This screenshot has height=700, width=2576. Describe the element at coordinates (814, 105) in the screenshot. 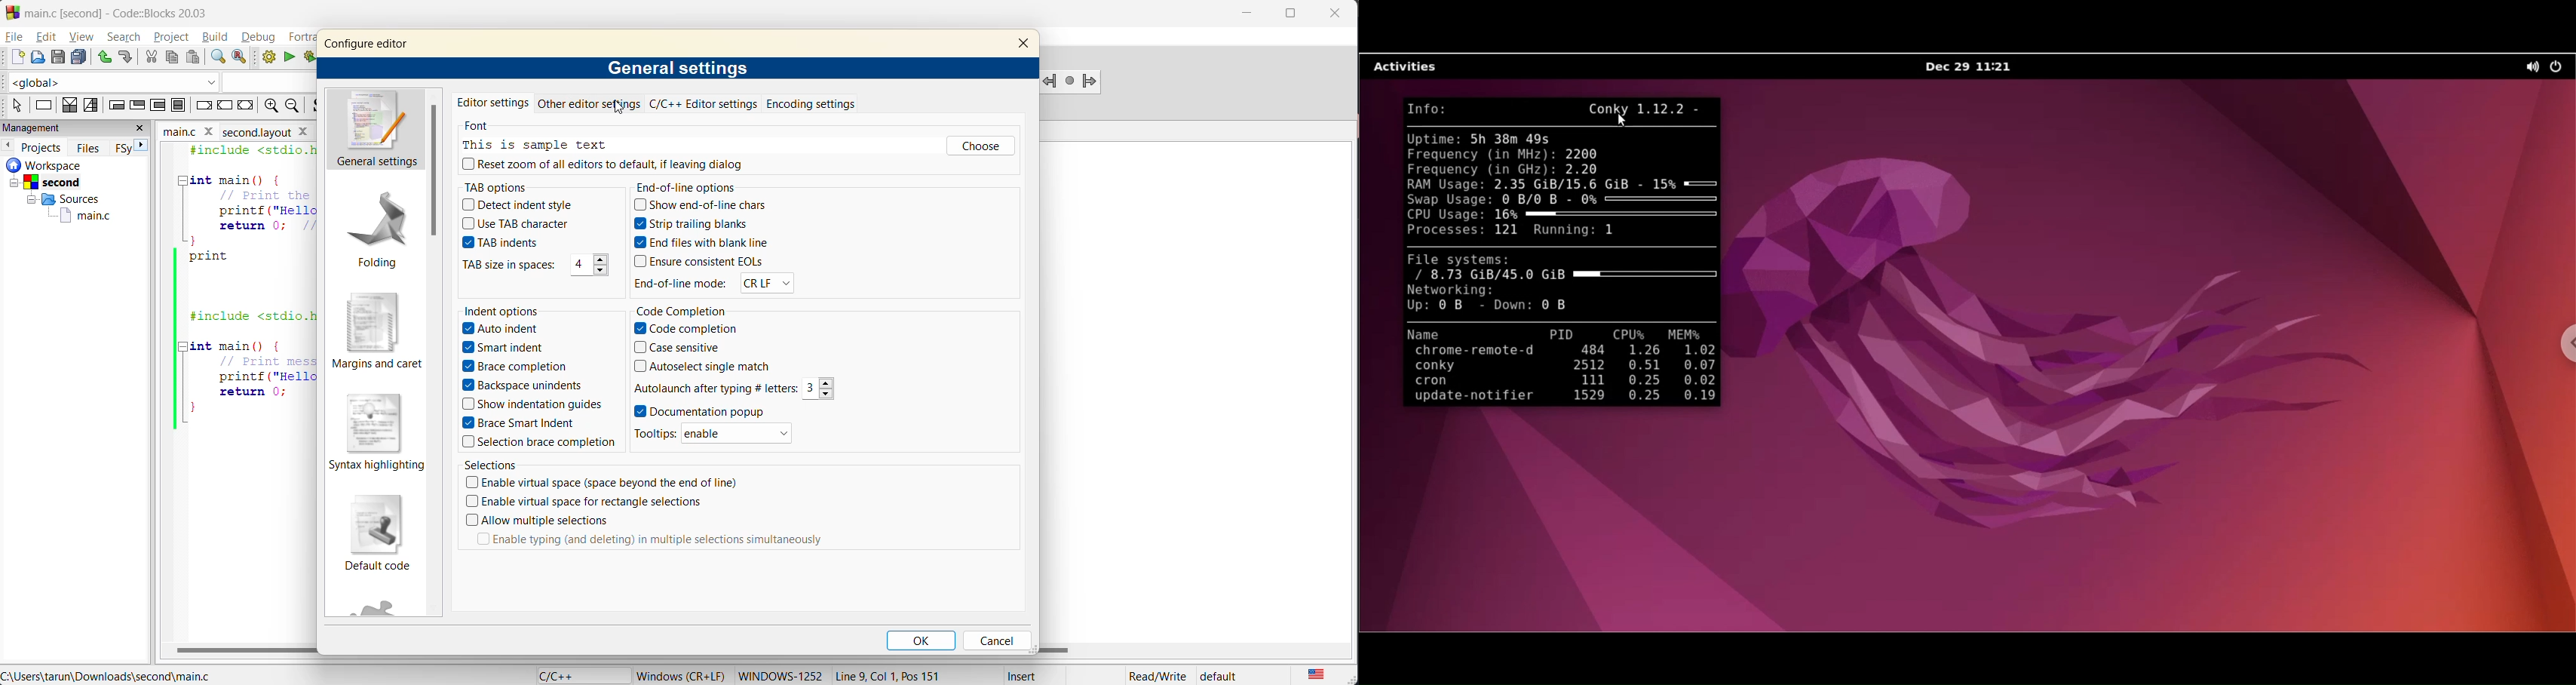

I see `encoding settings` at that location.